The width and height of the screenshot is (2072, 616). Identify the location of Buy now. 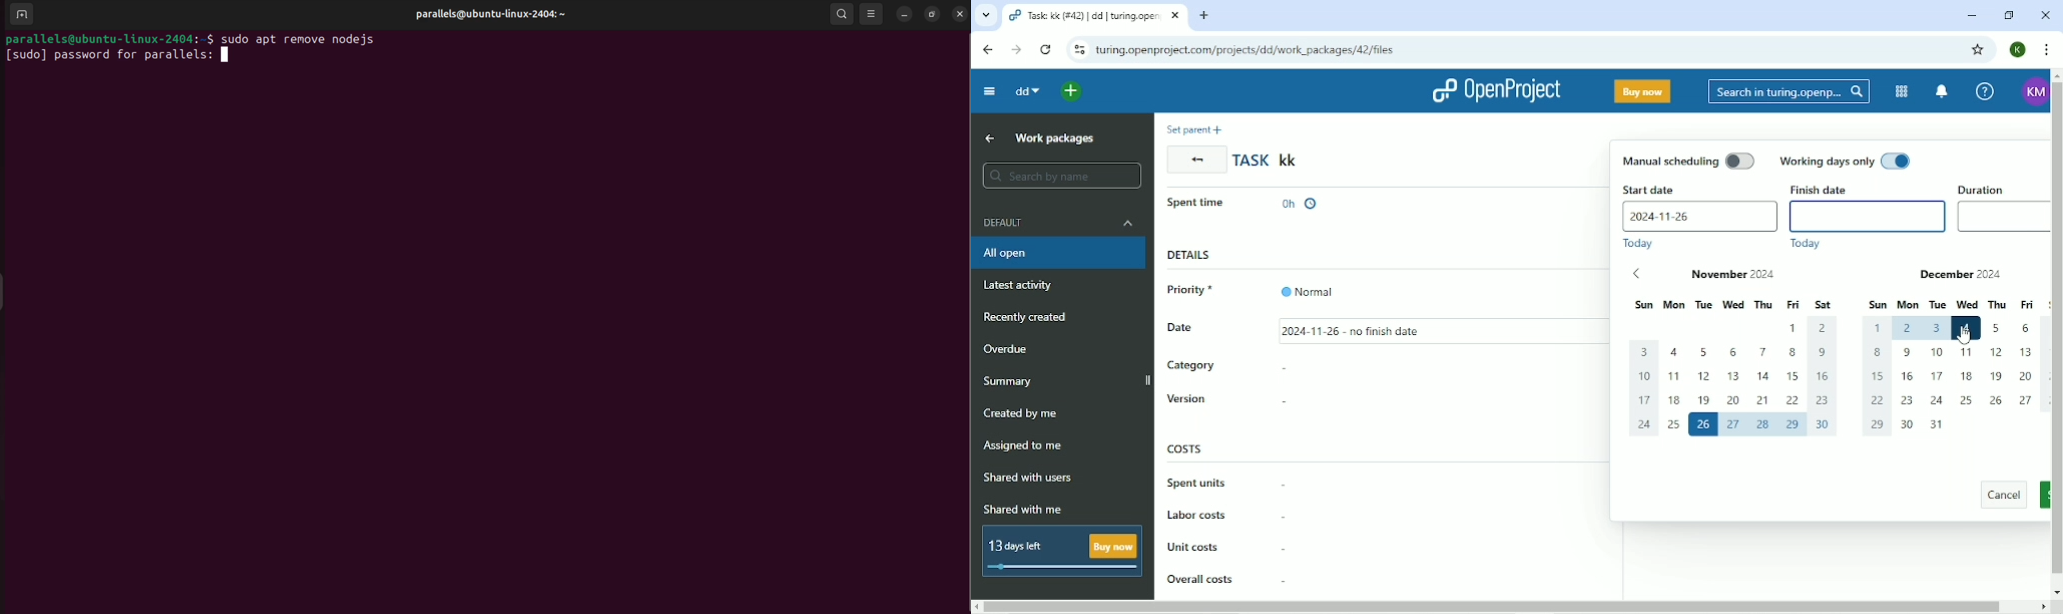
(1642, 91).